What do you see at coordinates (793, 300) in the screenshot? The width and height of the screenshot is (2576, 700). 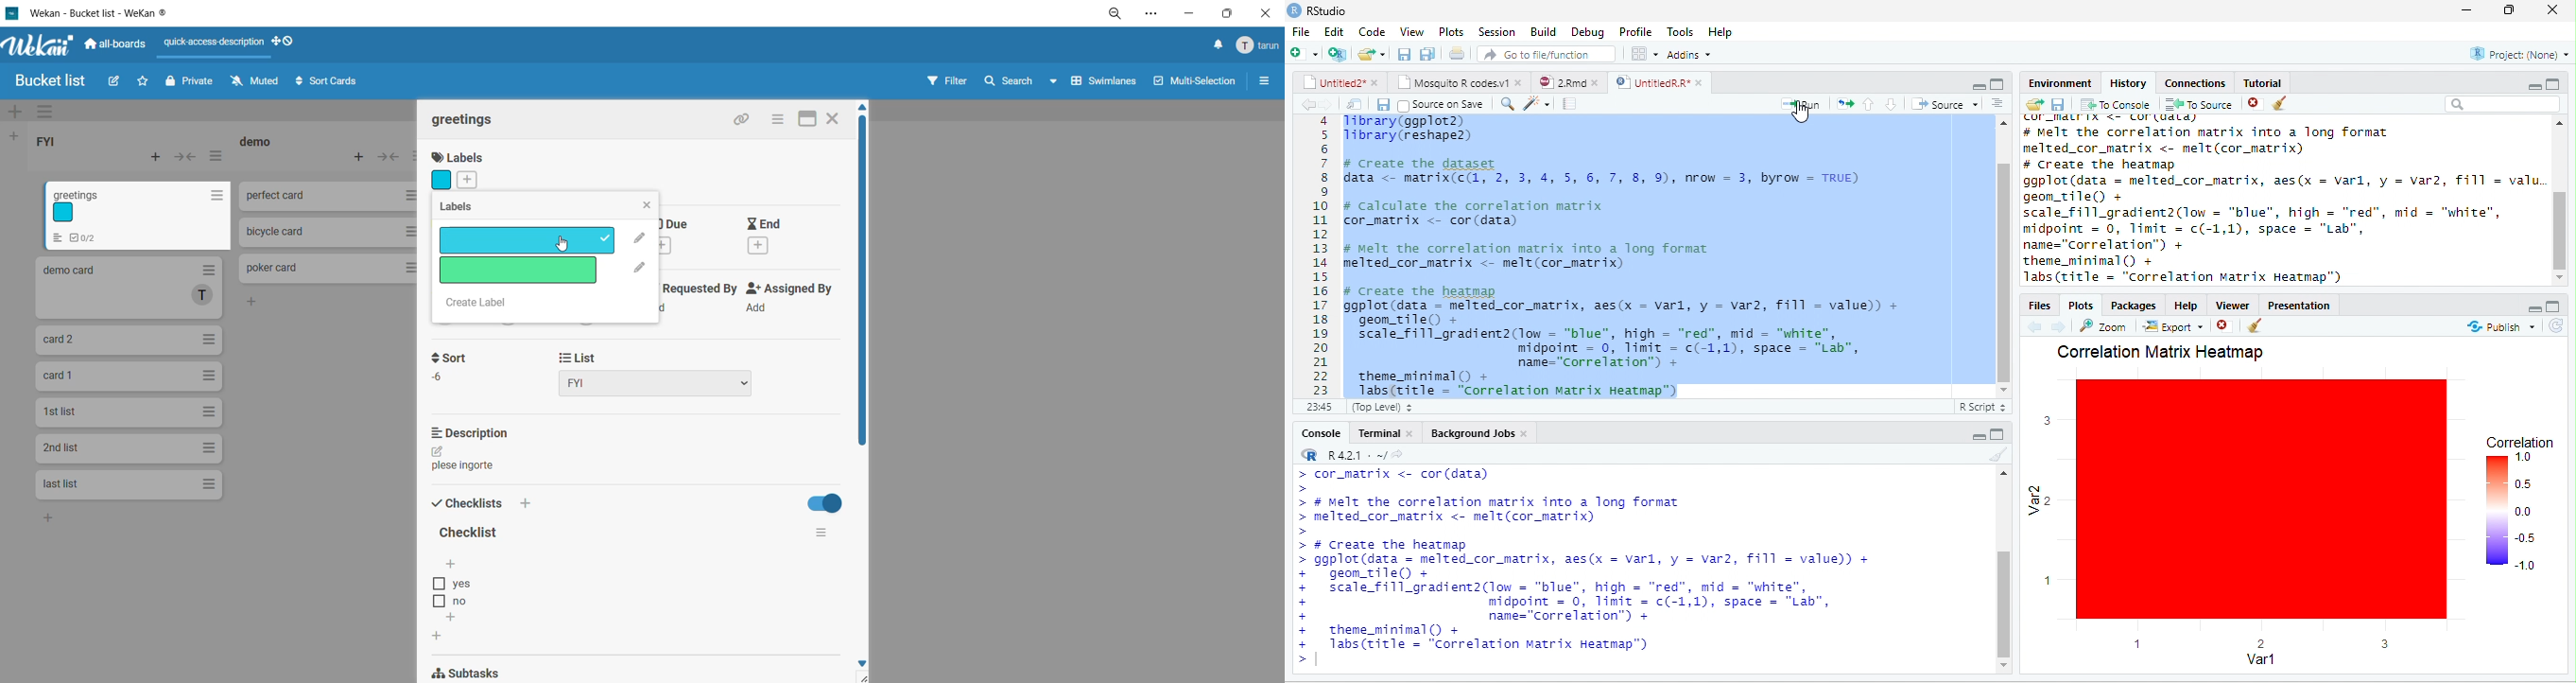 I see `assigned by` at bounding box center [793, 300].